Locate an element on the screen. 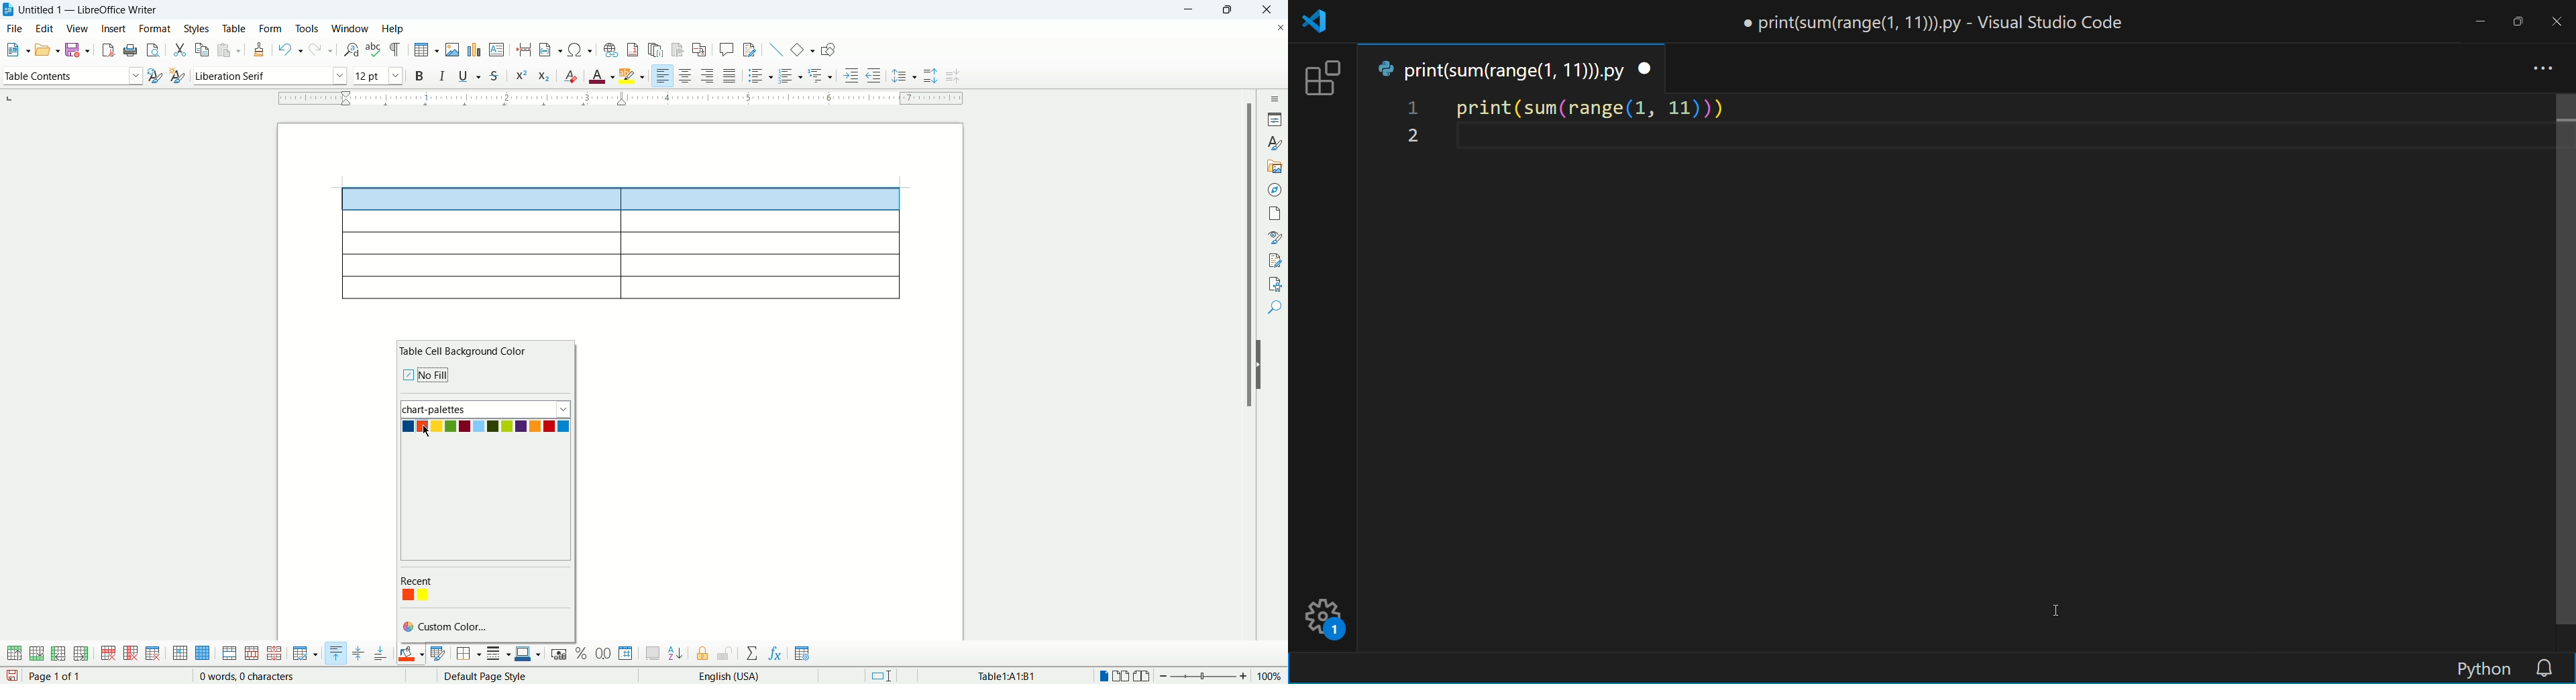  print preview is located at coordinates (155, 48).